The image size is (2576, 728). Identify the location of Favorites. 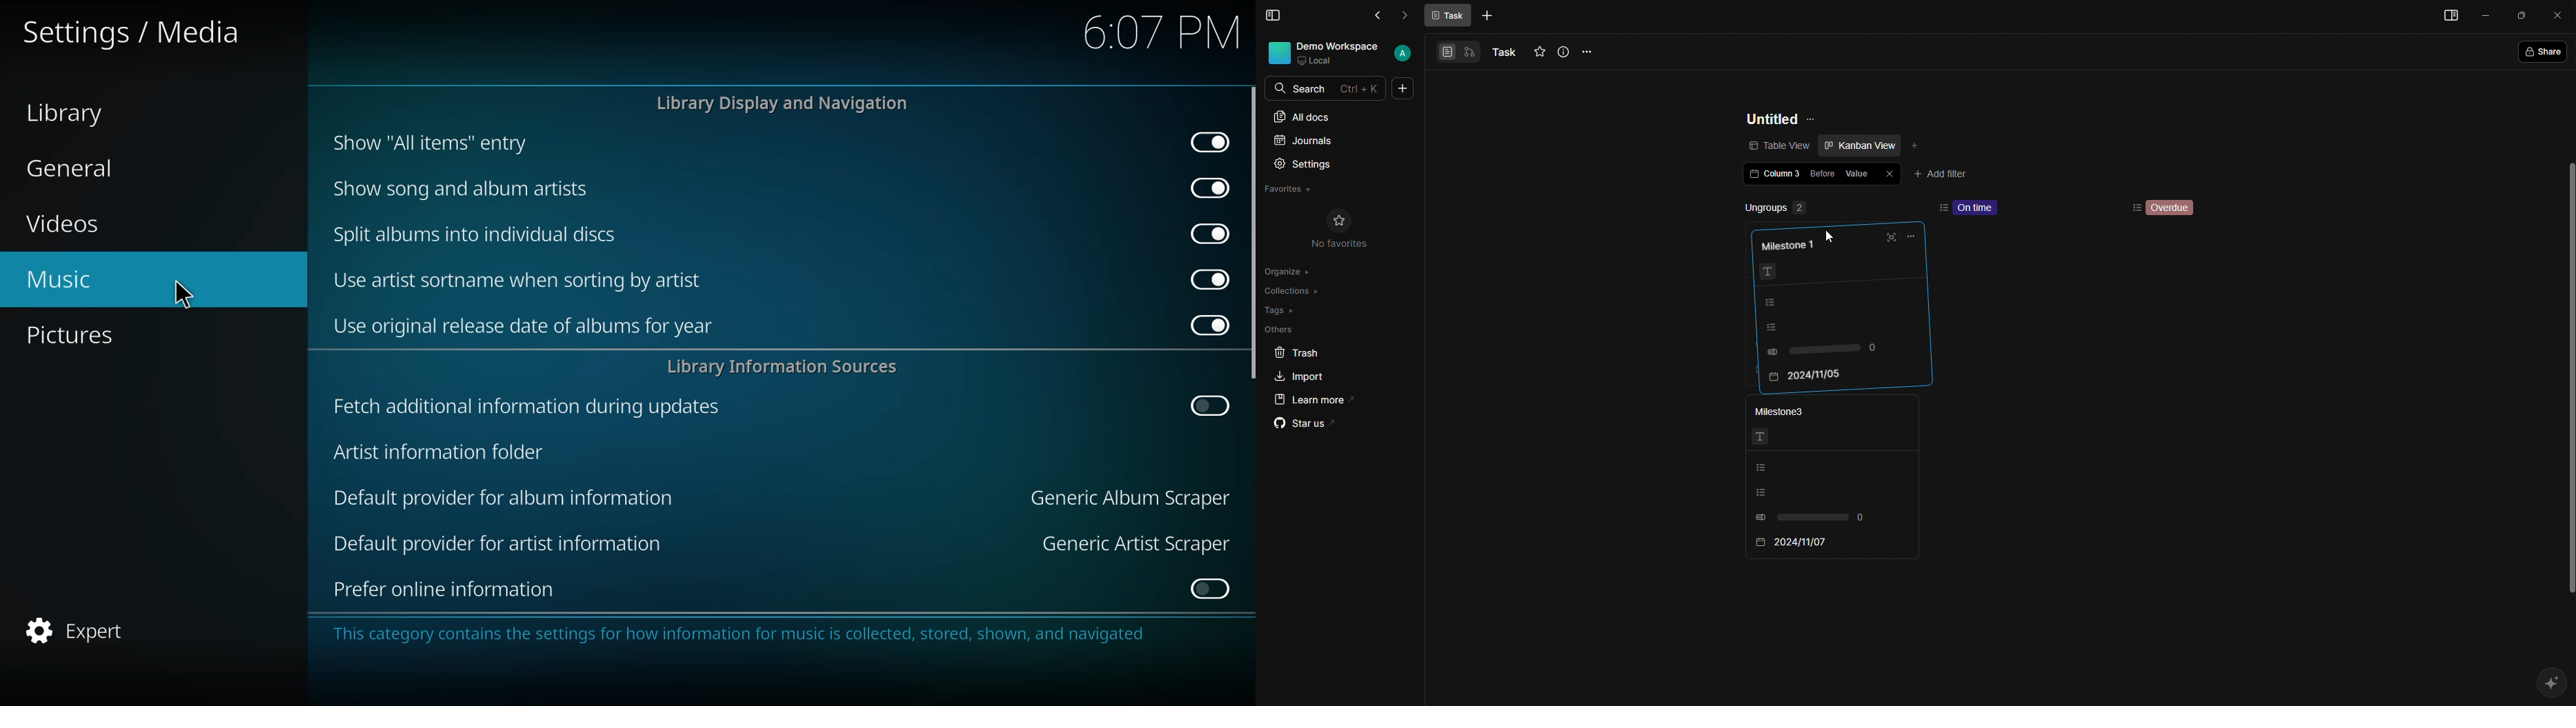
(1289, 188).